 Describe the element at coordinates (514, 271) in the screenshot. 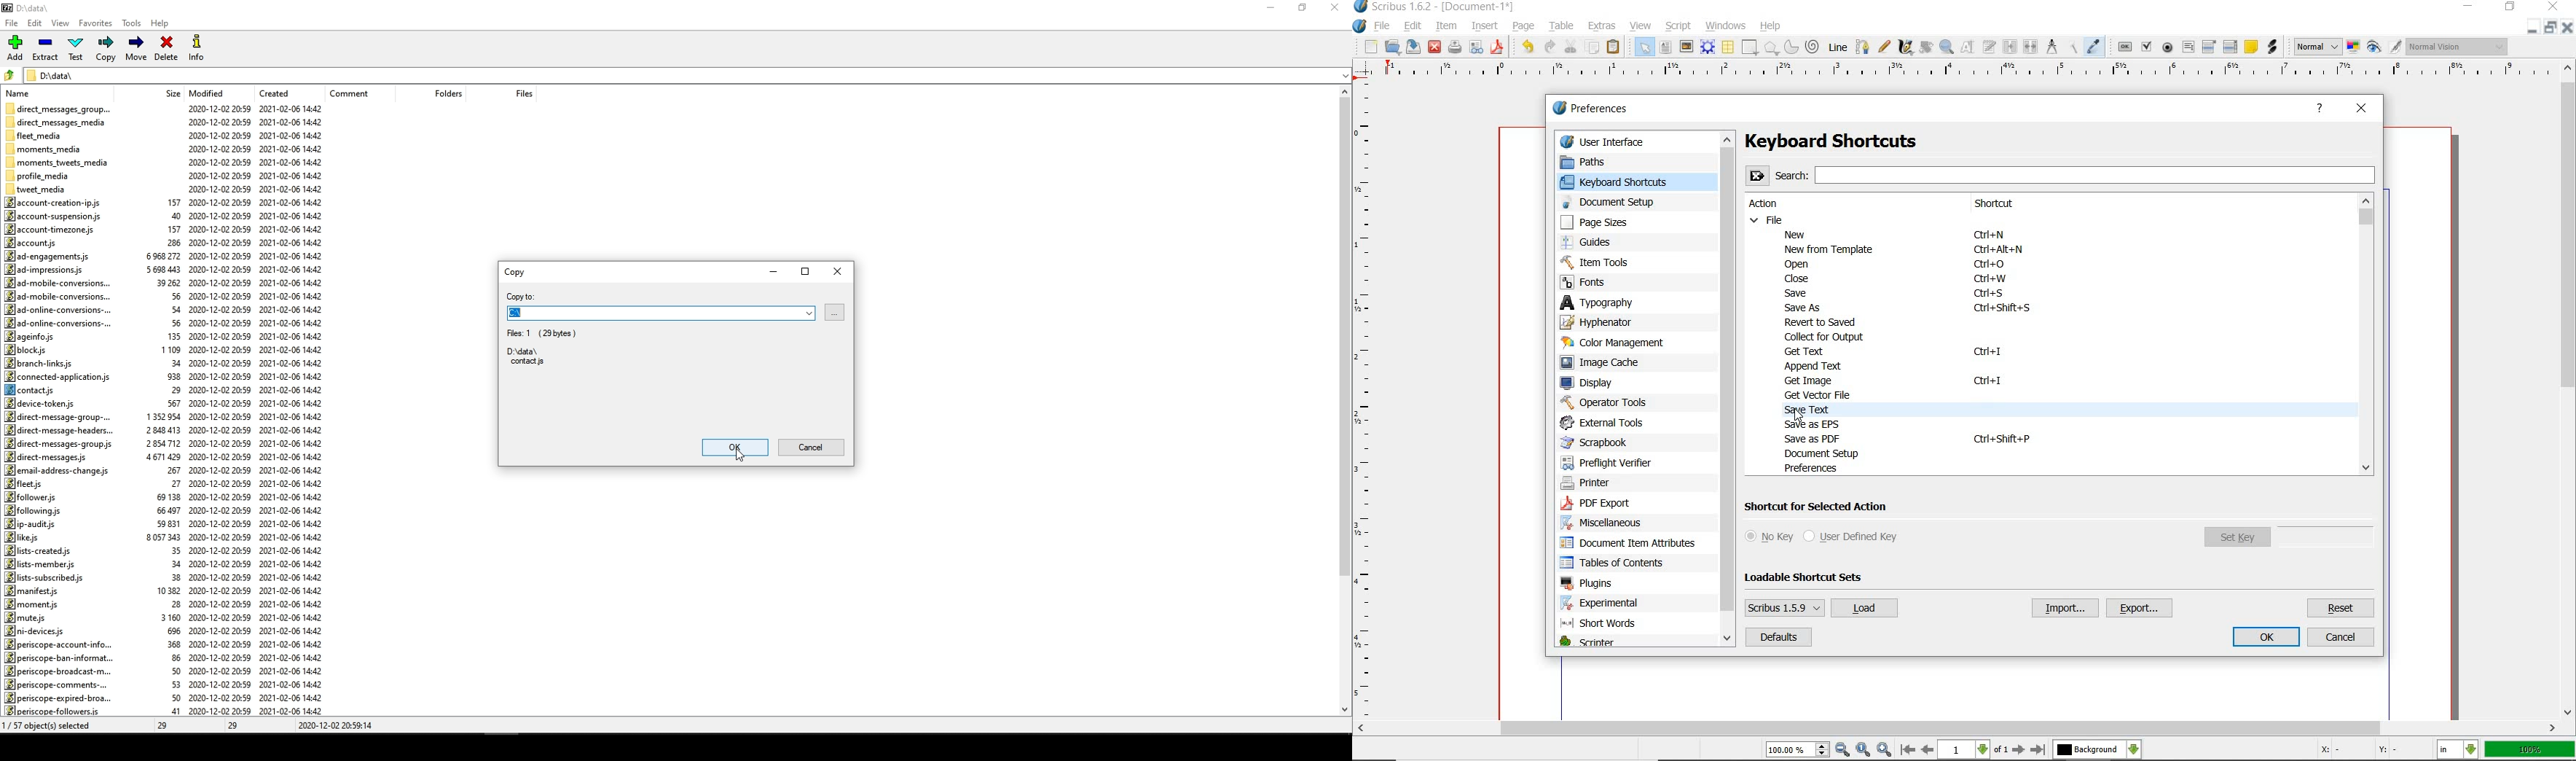

I see `Copy` at that location.